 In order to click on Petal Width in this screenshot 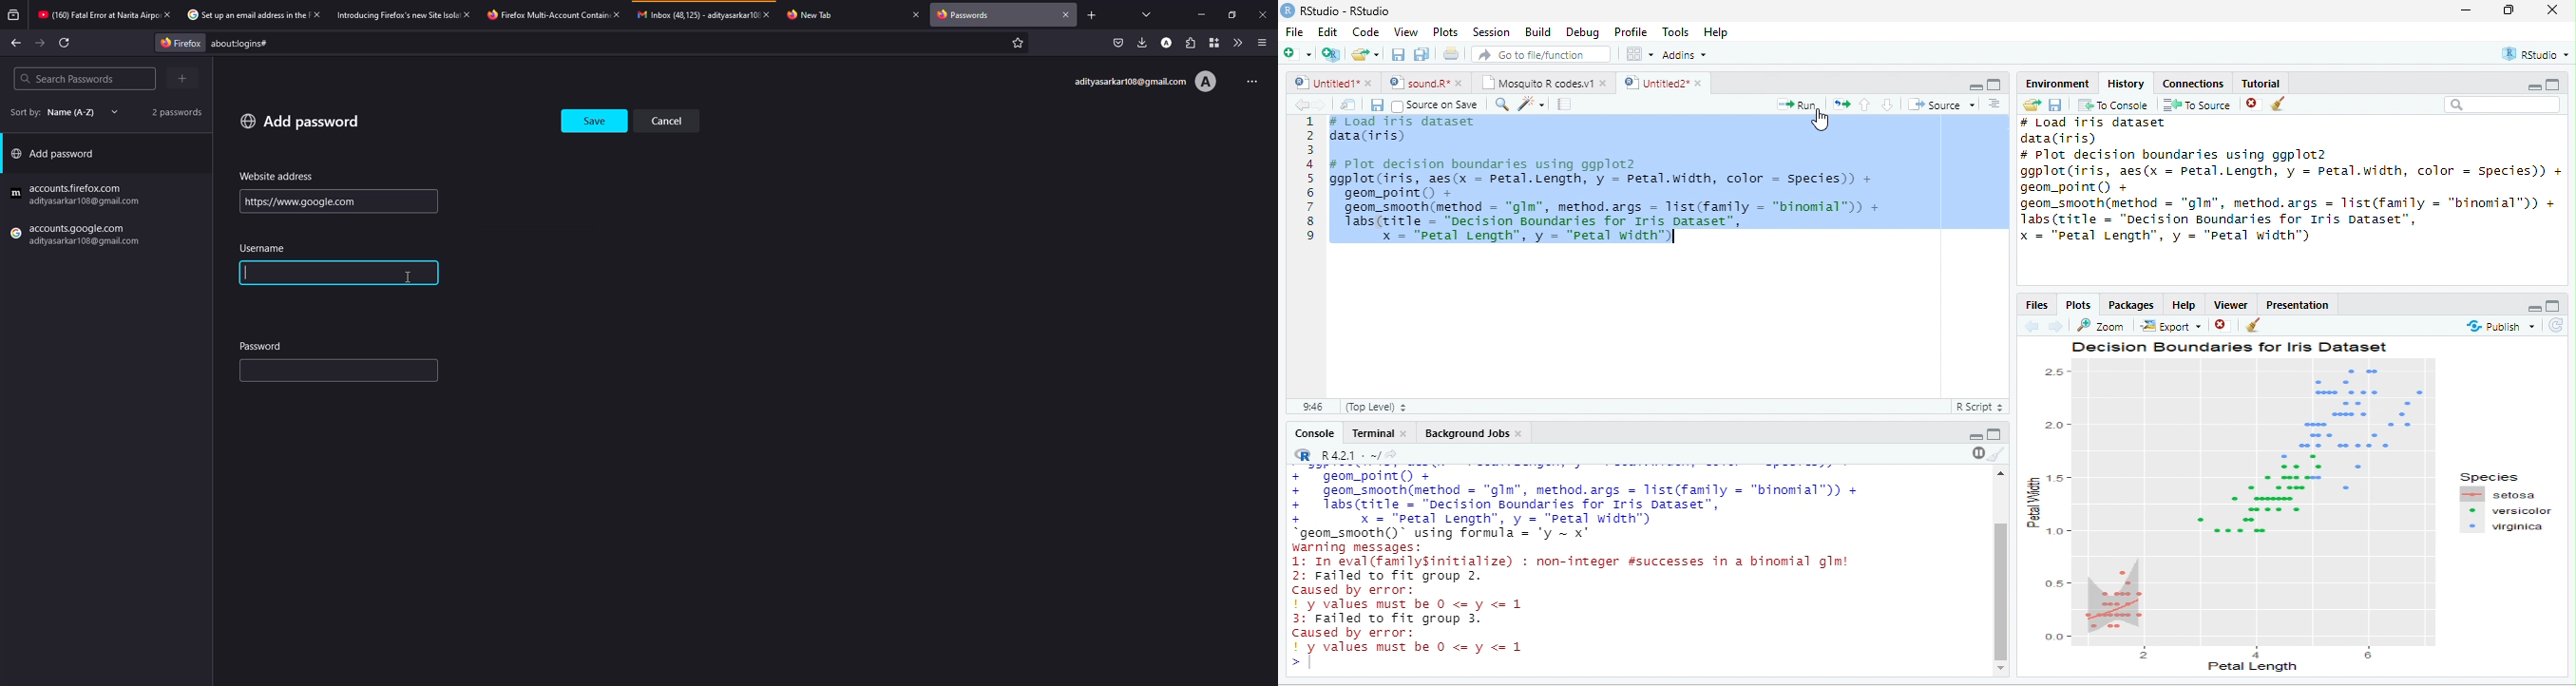, I will do `click(2032, 501)`.